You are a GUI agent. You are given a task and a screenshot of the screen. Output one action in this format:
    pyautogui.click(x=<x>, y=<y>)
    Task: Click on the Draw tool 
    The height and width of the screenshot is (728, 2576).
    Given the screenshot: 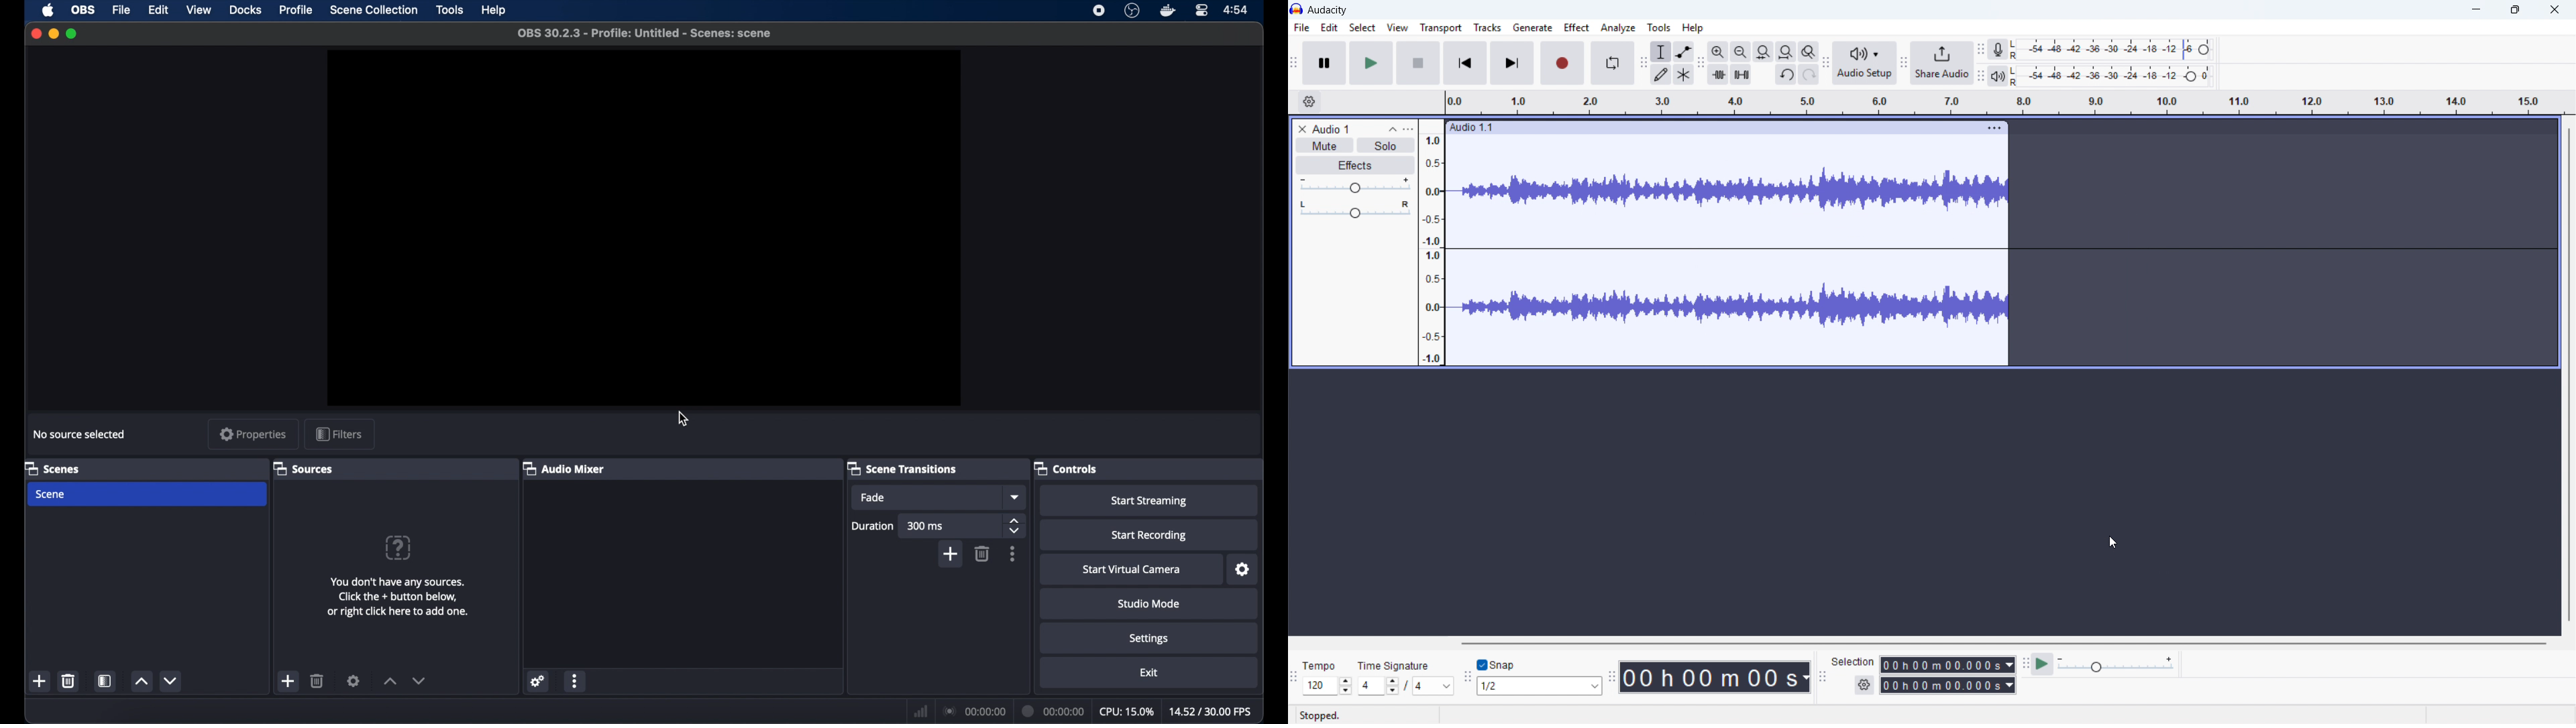 What is the action you would take?
    pyautogui.click(x=1660, y=74)
    